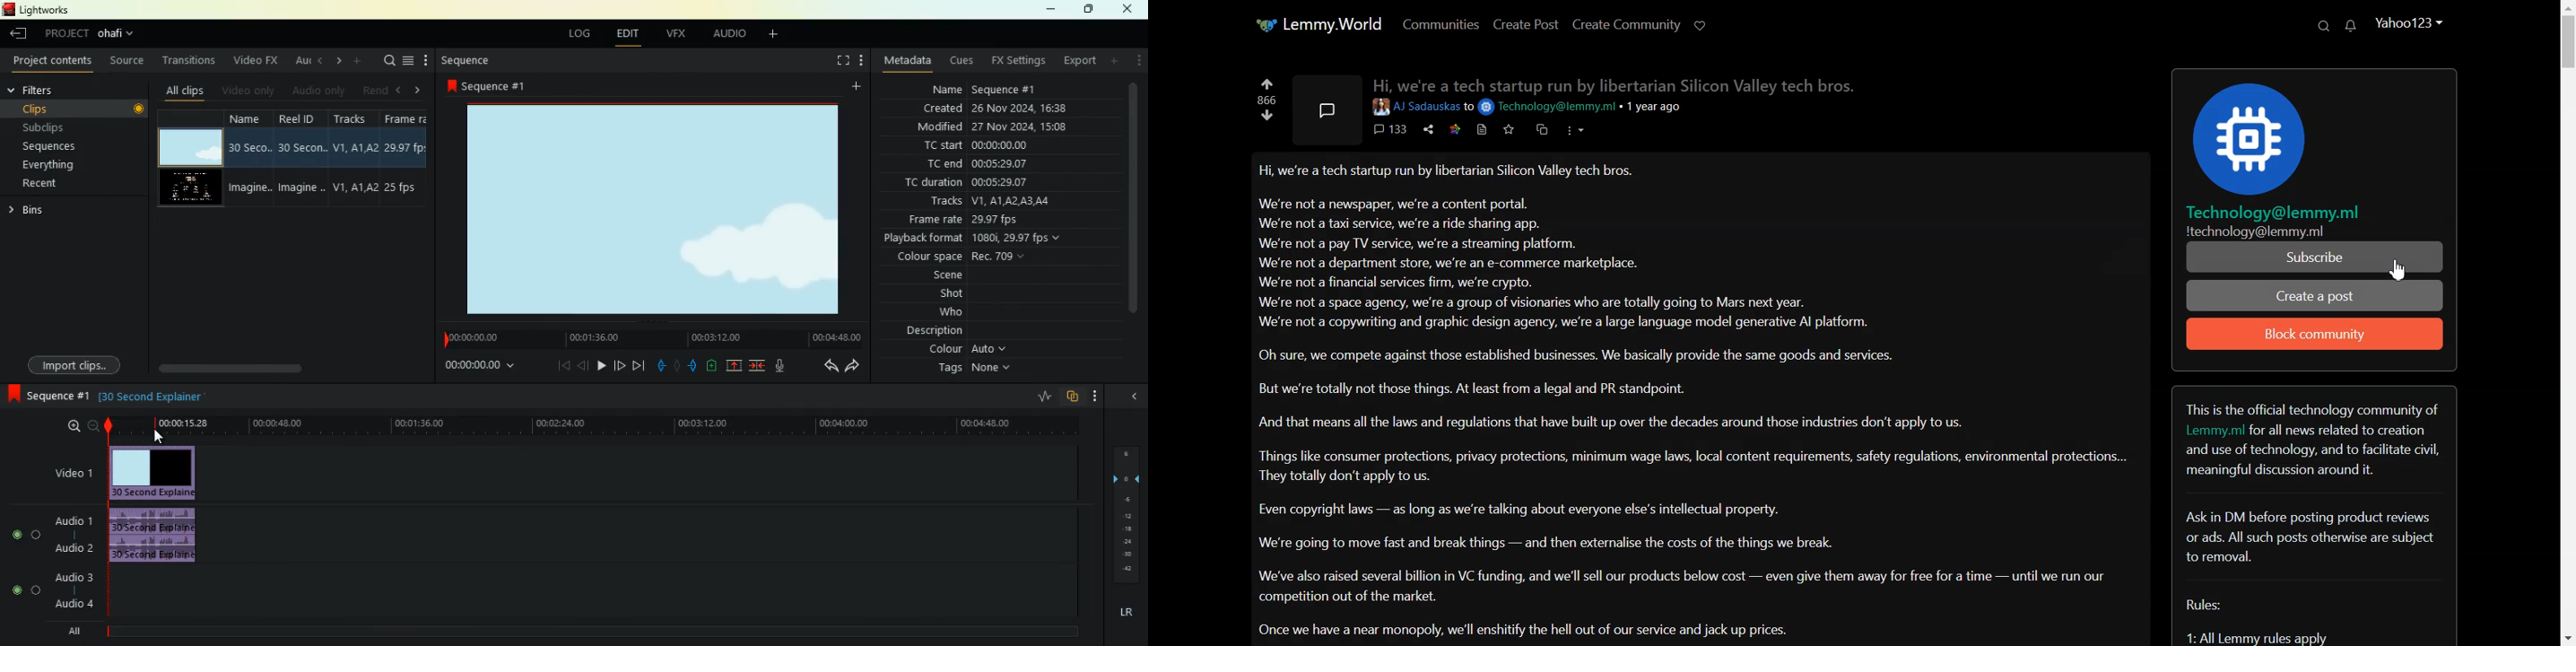 The height and width of the screenshot is (672, 2576). What do you see at coordinates (970, 371) in the screenshot?
I see `tags` at bounding box center [970, 371].